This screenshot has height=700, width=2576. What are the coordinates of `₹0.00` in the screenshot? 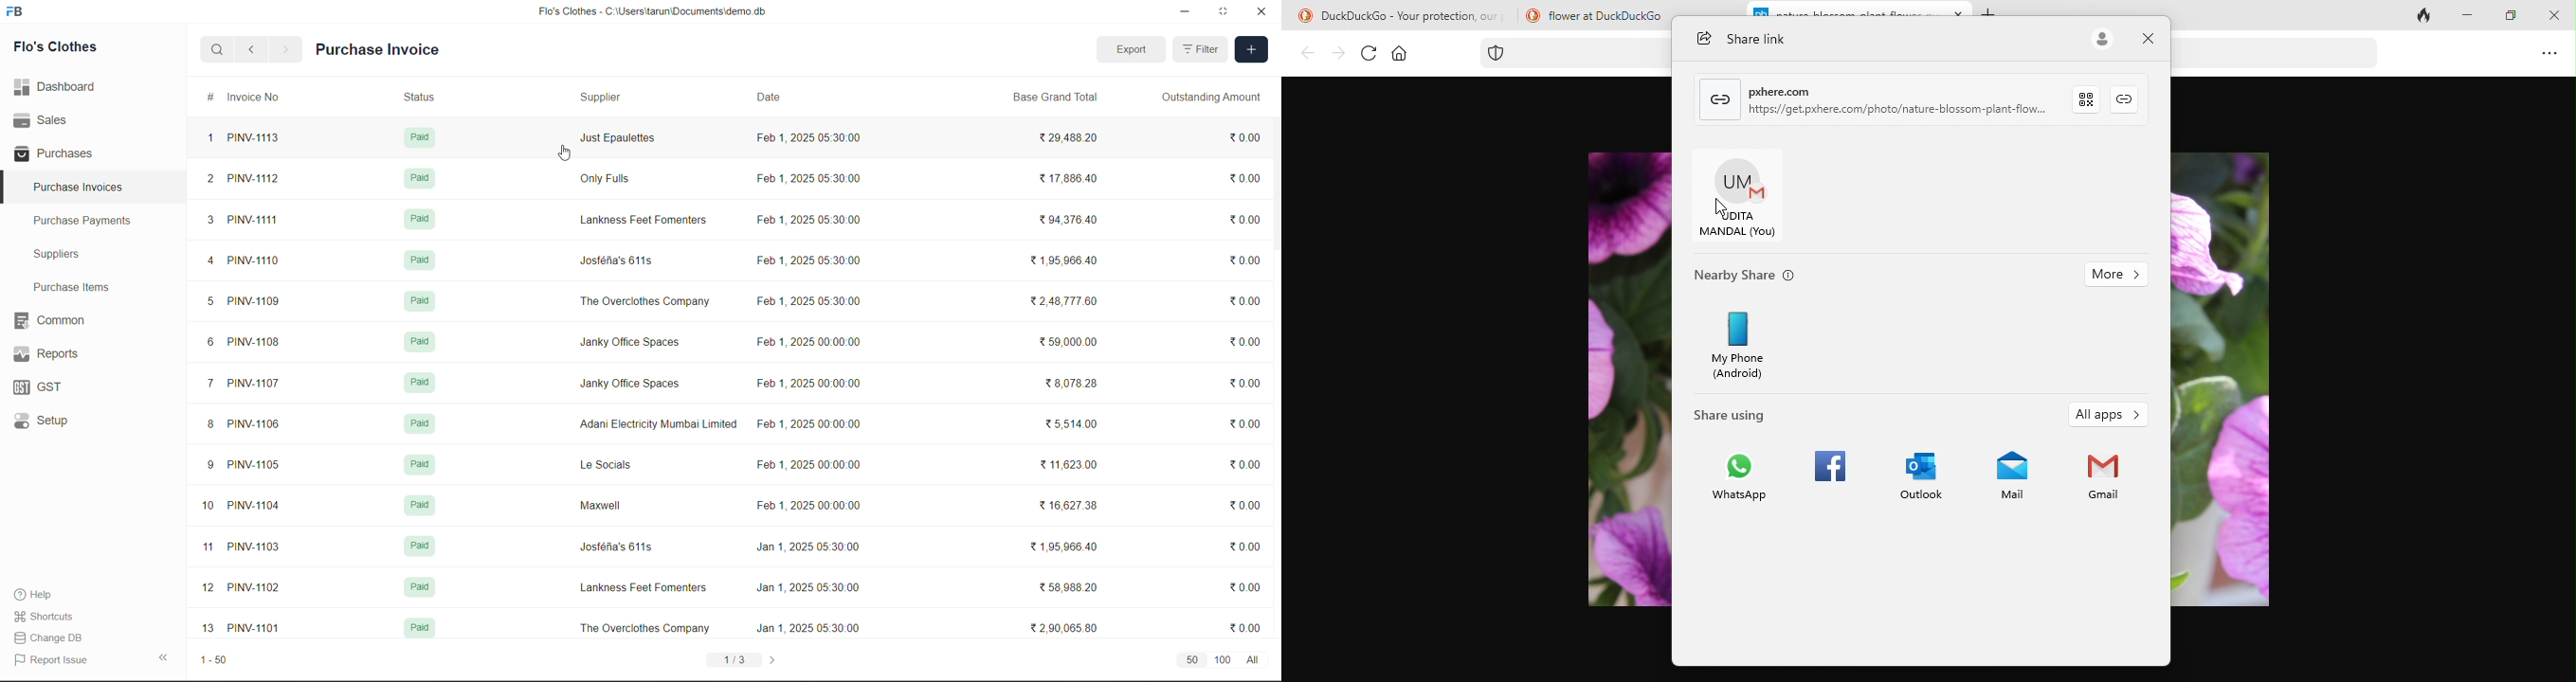 It's located at (1247, 299).